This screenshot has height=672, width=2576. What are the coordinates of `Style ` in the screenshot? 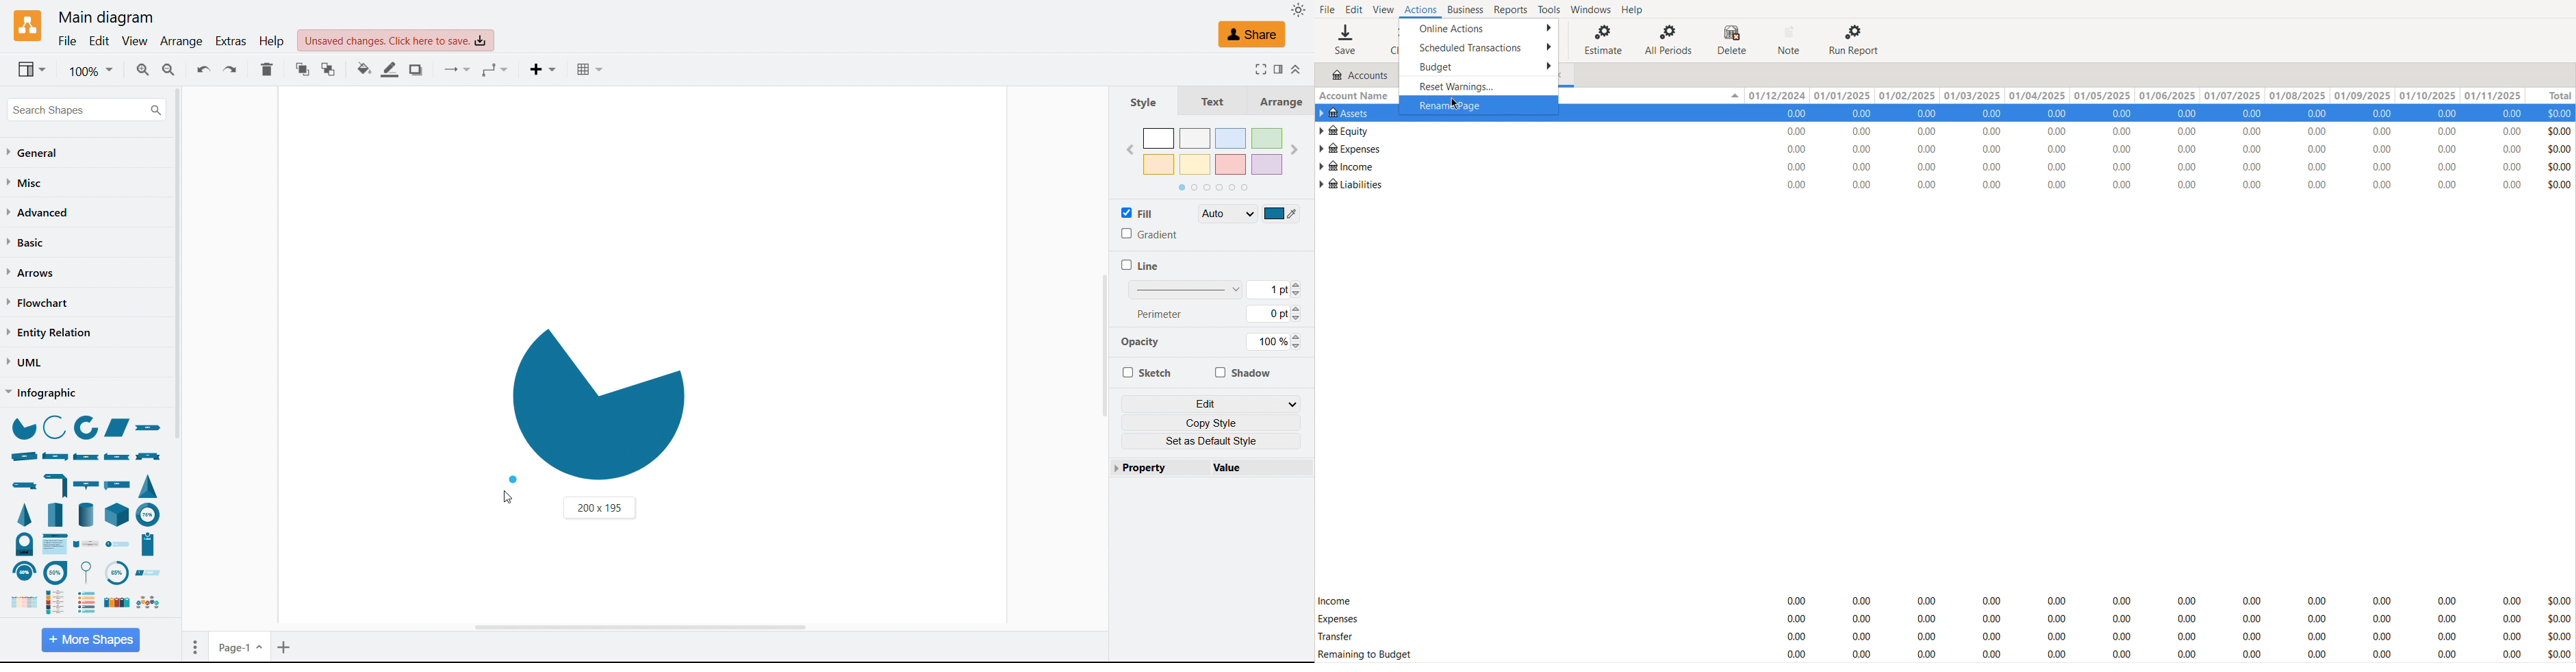 It's located at (1144, 101).